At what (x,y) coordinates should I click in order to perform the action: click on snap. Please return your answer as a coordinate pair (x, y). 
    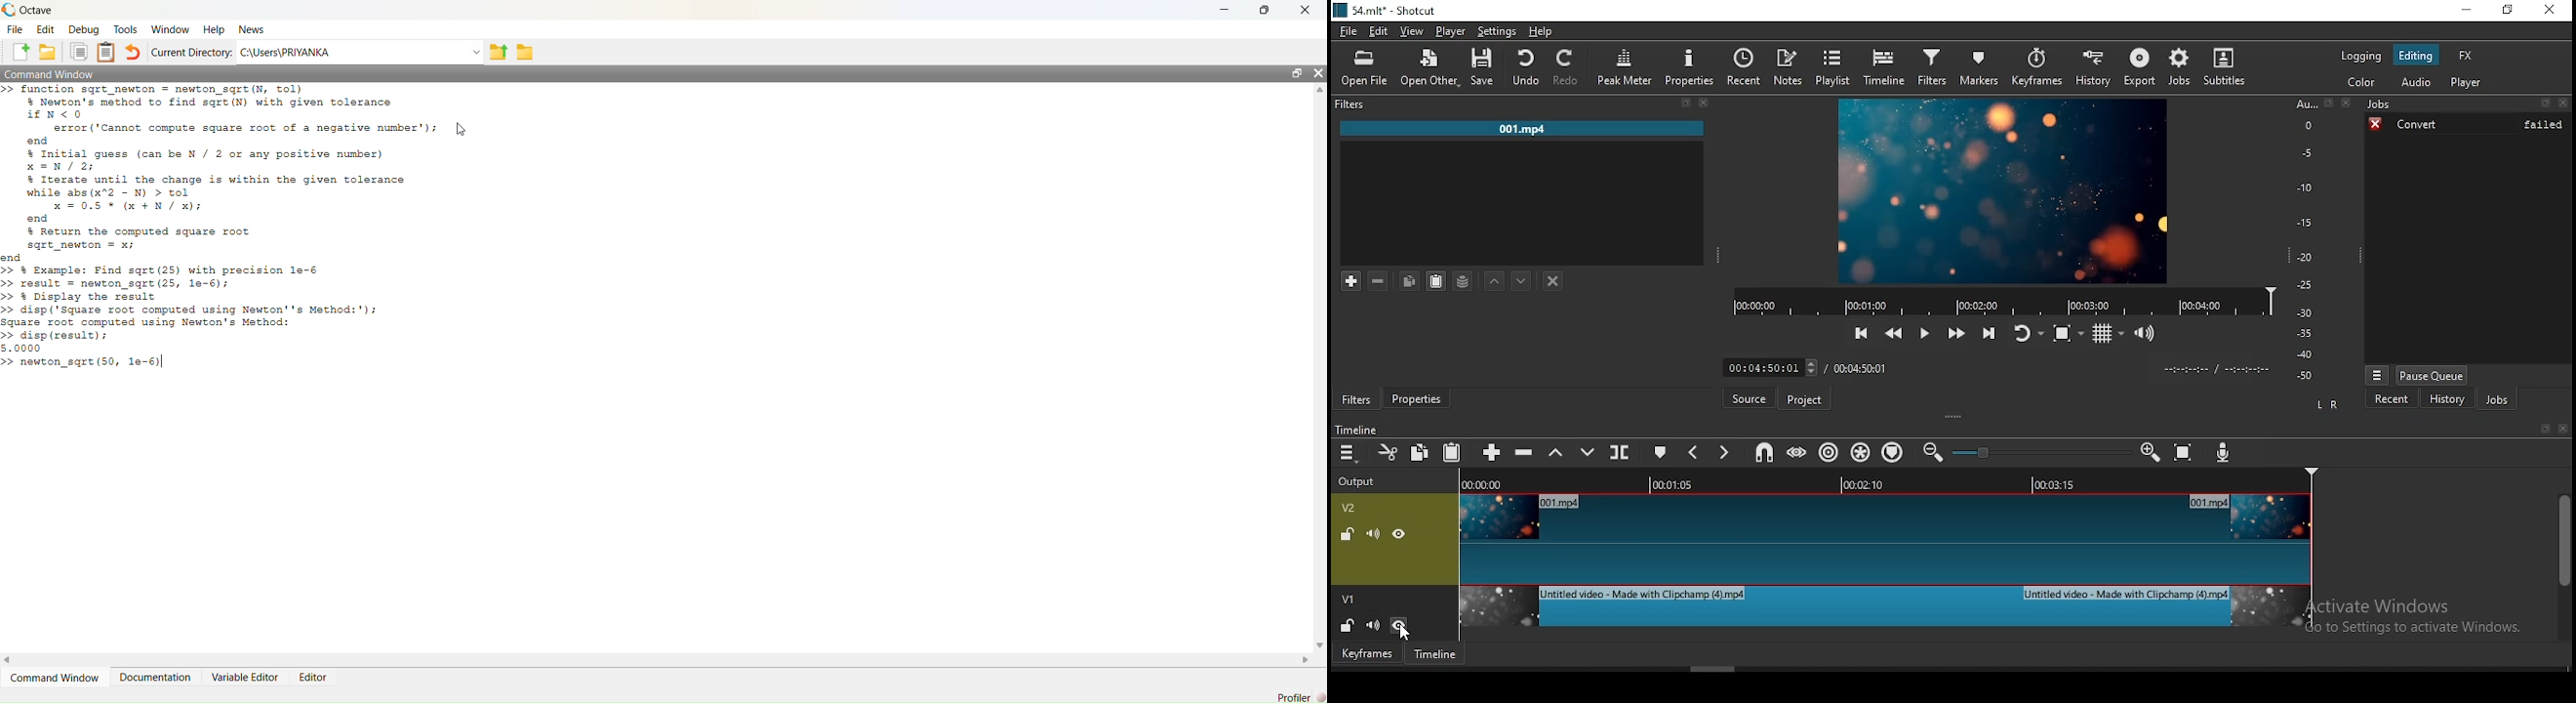
    Looking at the image, I should click on (1766, 455).